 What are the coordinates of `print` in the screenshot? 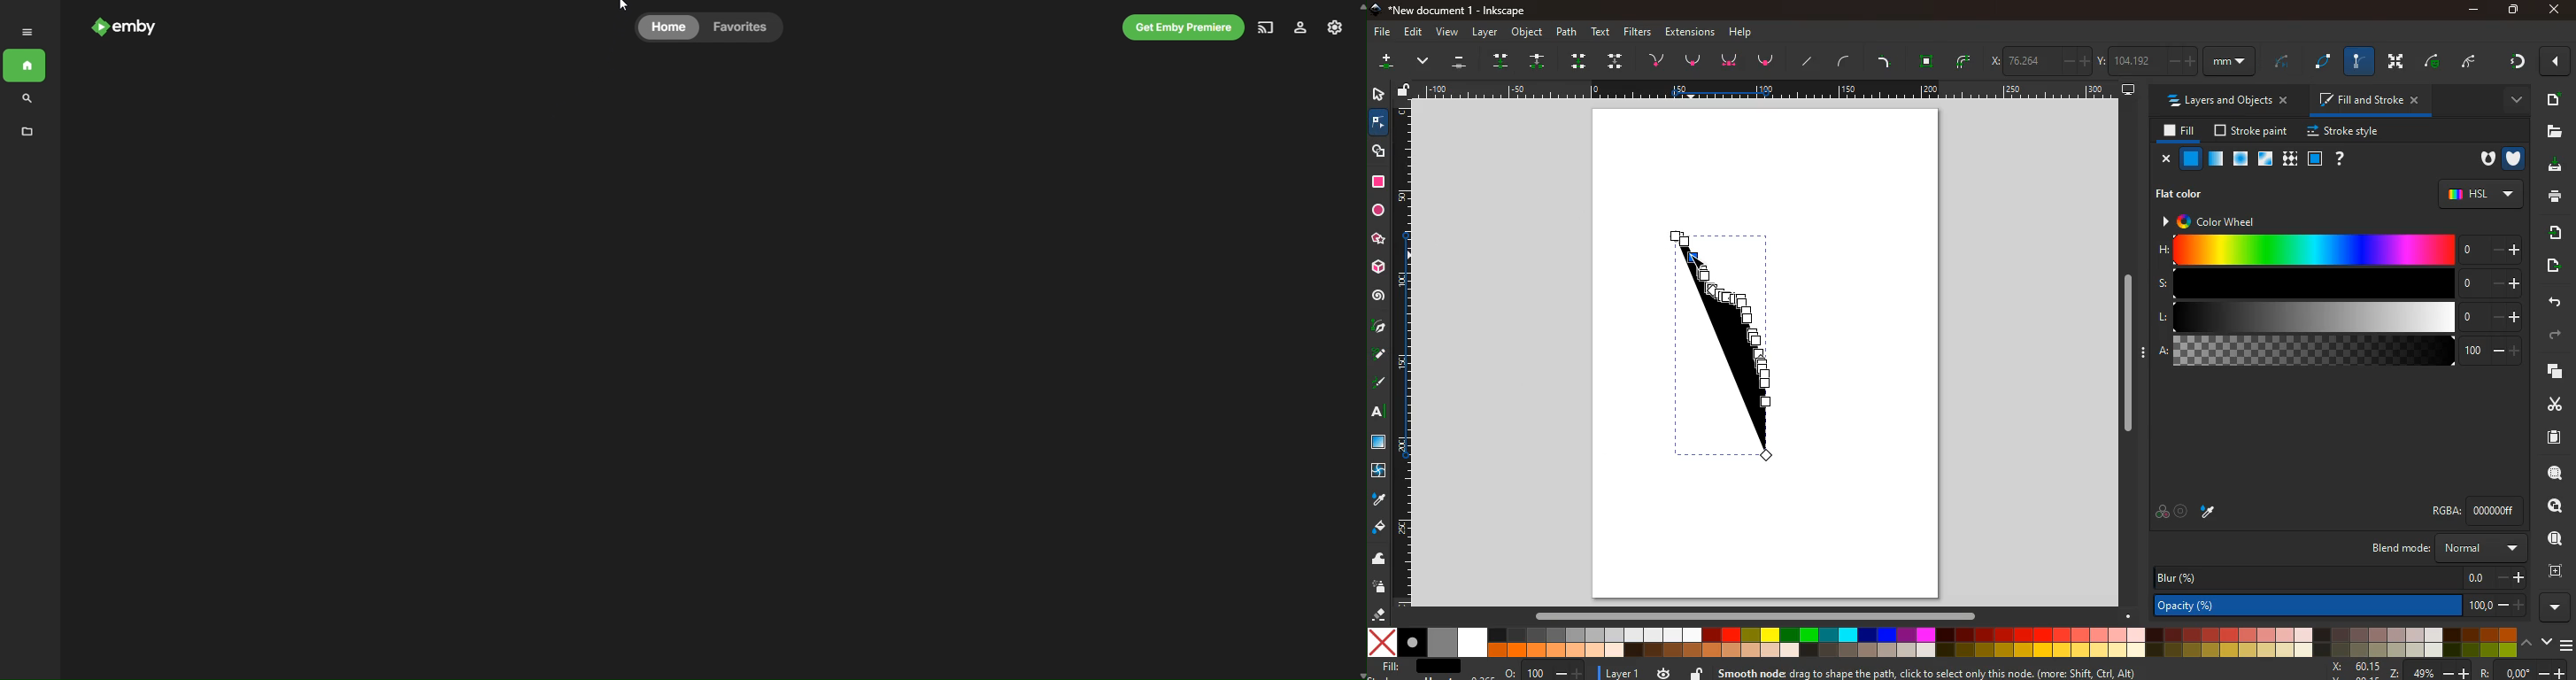 It's located at (2554, 197).